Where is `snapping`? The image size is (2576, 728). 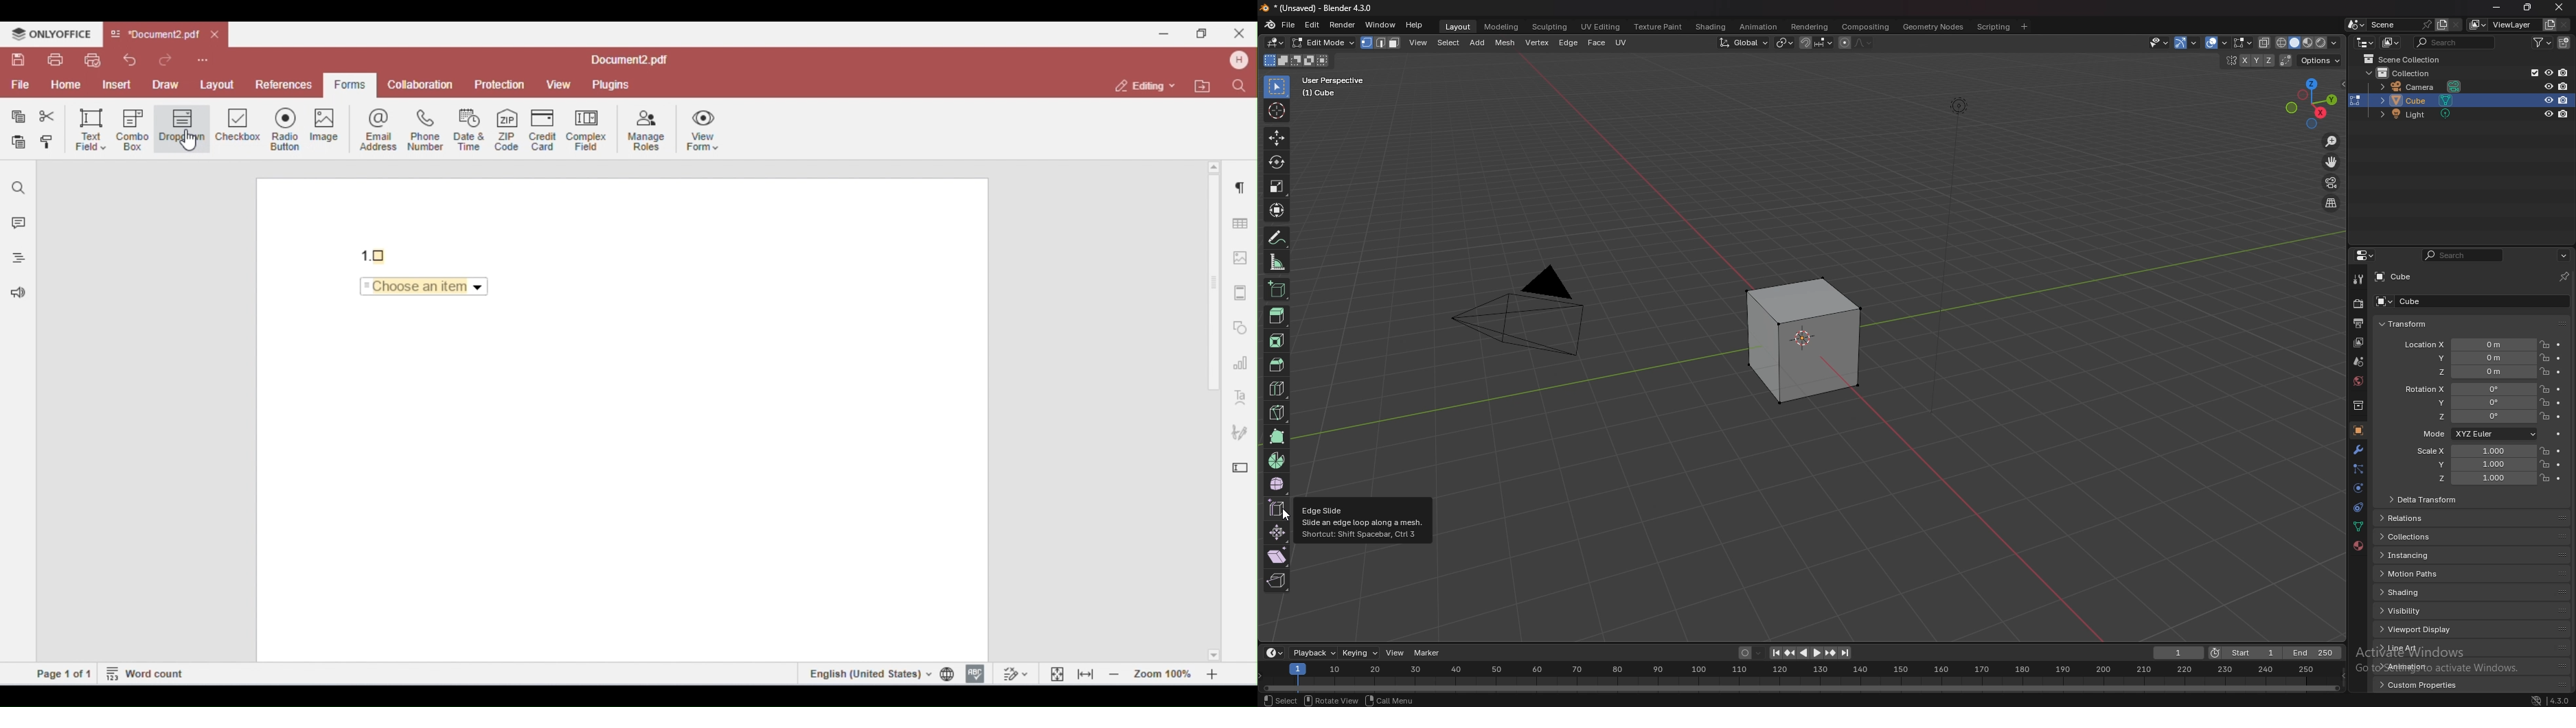
snapping is located at coordinates (1816, 43).